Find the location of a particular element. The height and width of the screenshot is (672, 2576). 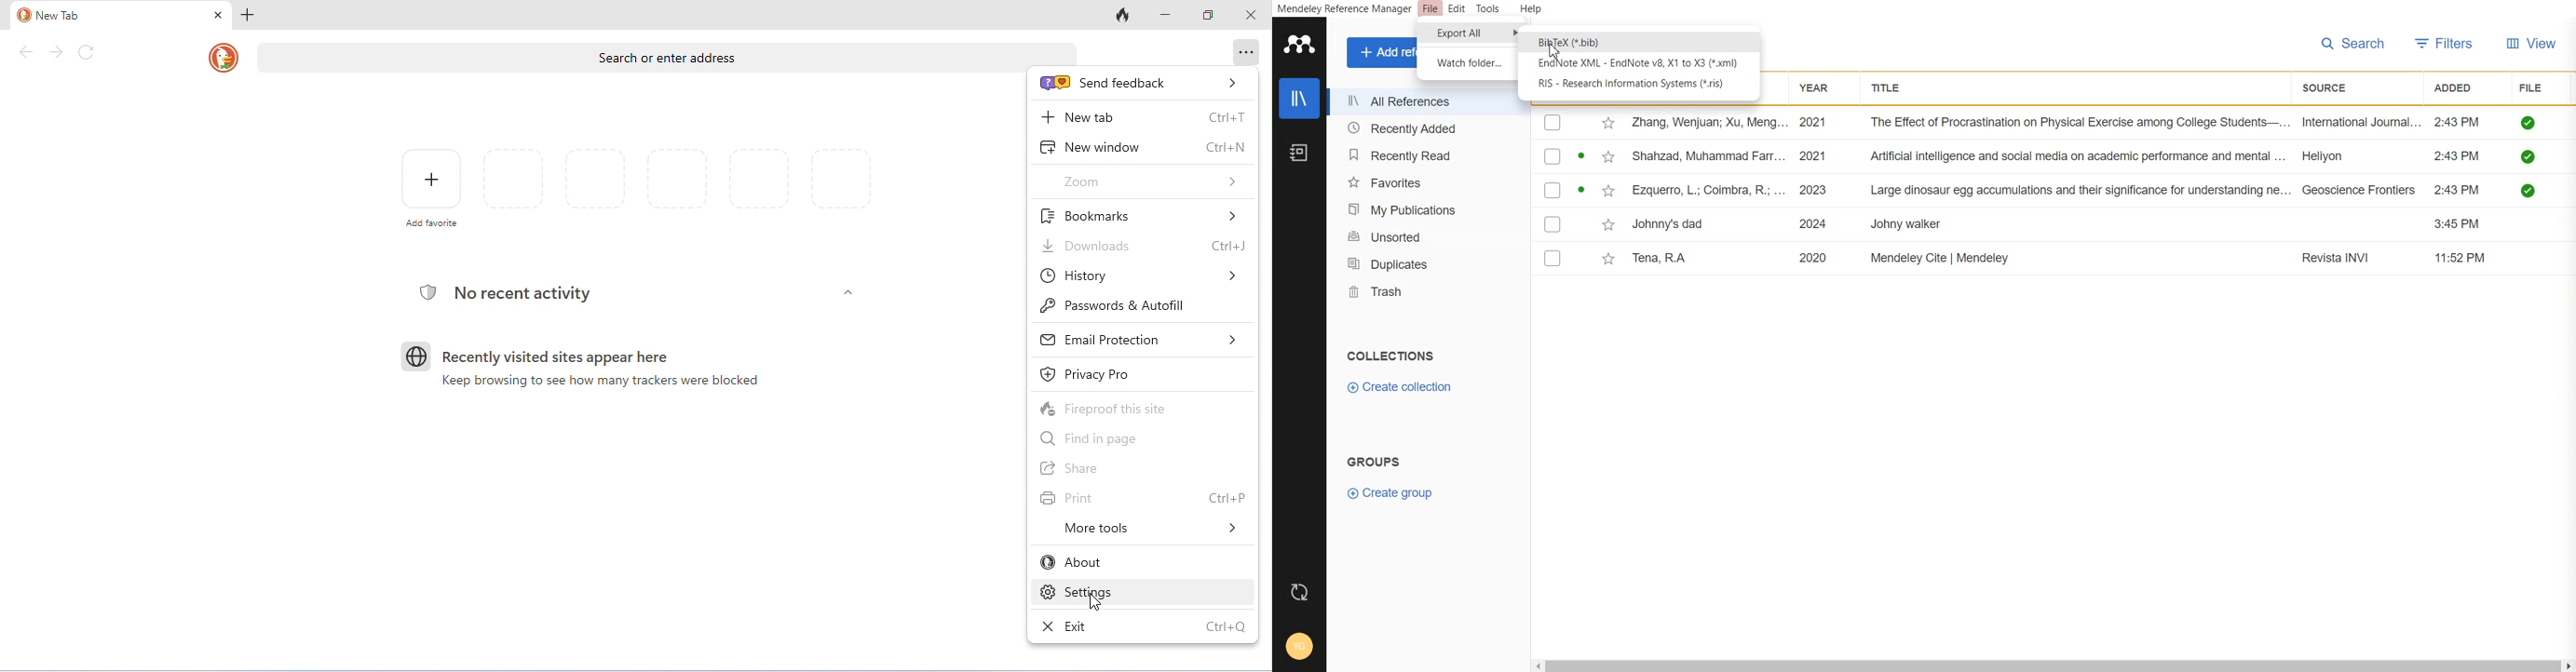

new tab is located at coordinates (49, 16).